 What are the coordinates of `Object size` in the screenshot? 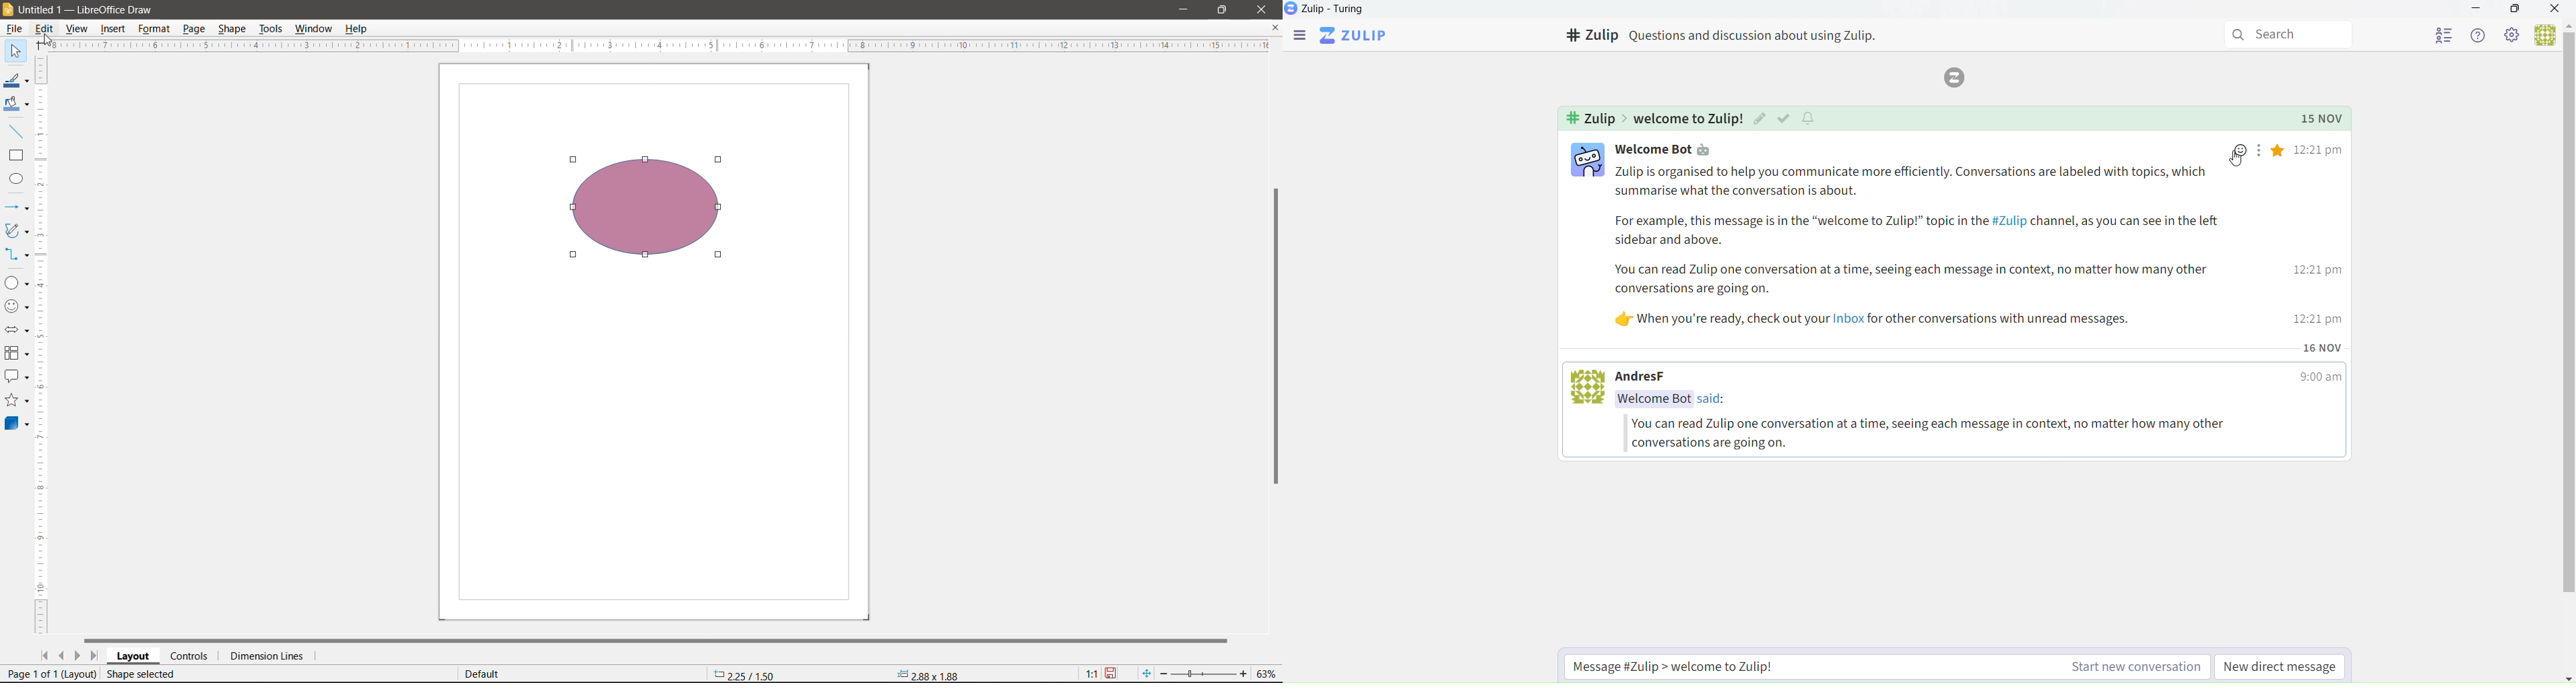 It's located at (931, 675).